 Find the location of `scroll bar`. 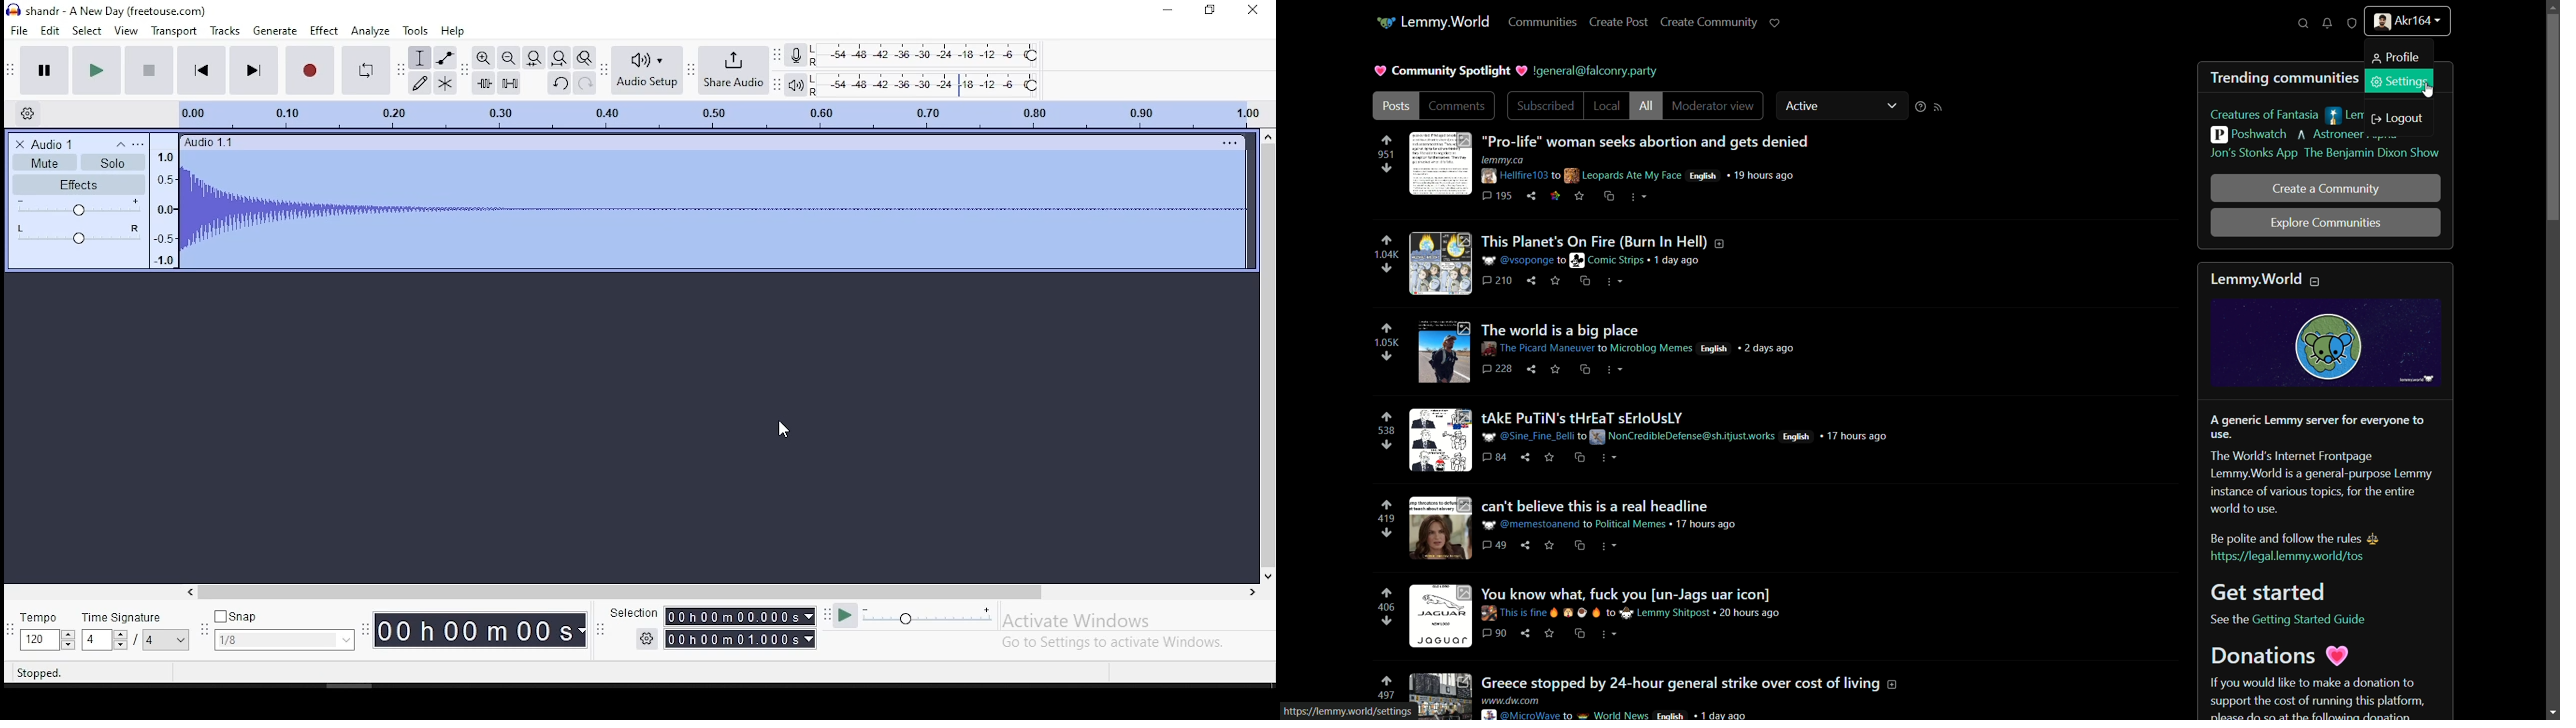

scroll bar is located at coordinates (721, 591).